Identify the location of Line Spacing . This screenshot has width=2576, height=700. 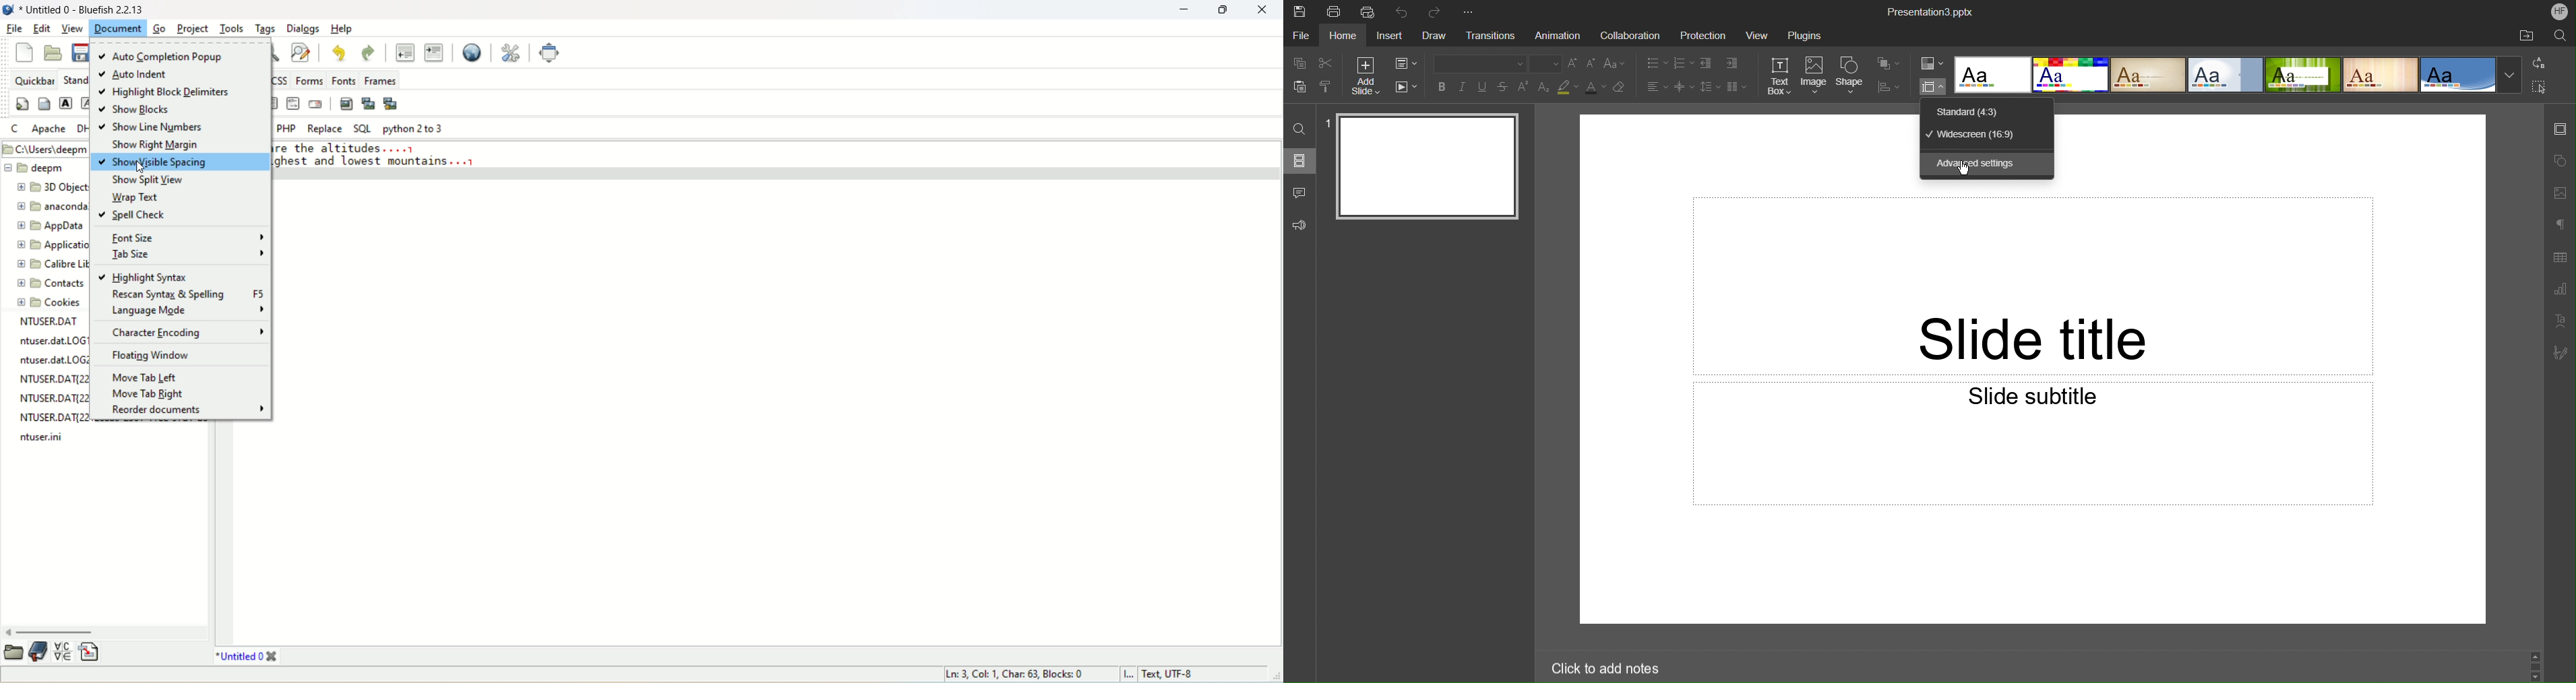
(1709, 88).